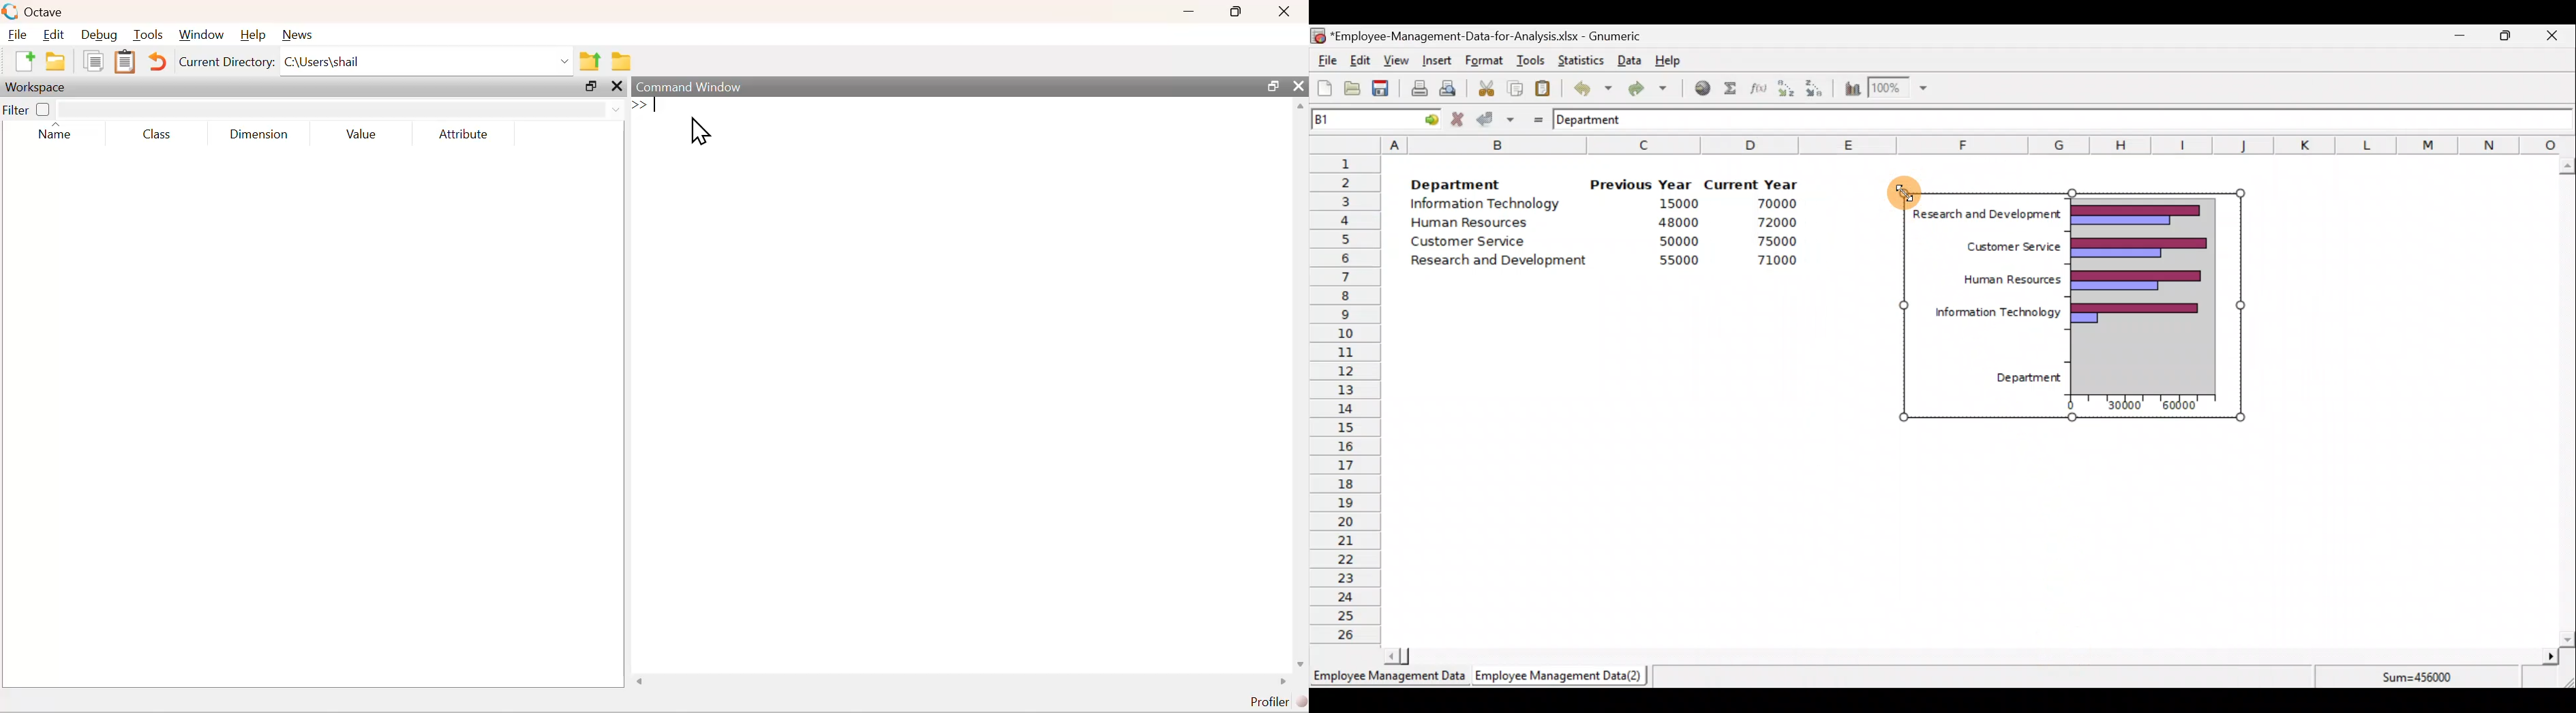 The width and height of the screenshot is (2576, 728). What do you see at coordinates (1849, 90) in the screenshot?
I see `Insert a chart` at bounding box center [1849, 90].